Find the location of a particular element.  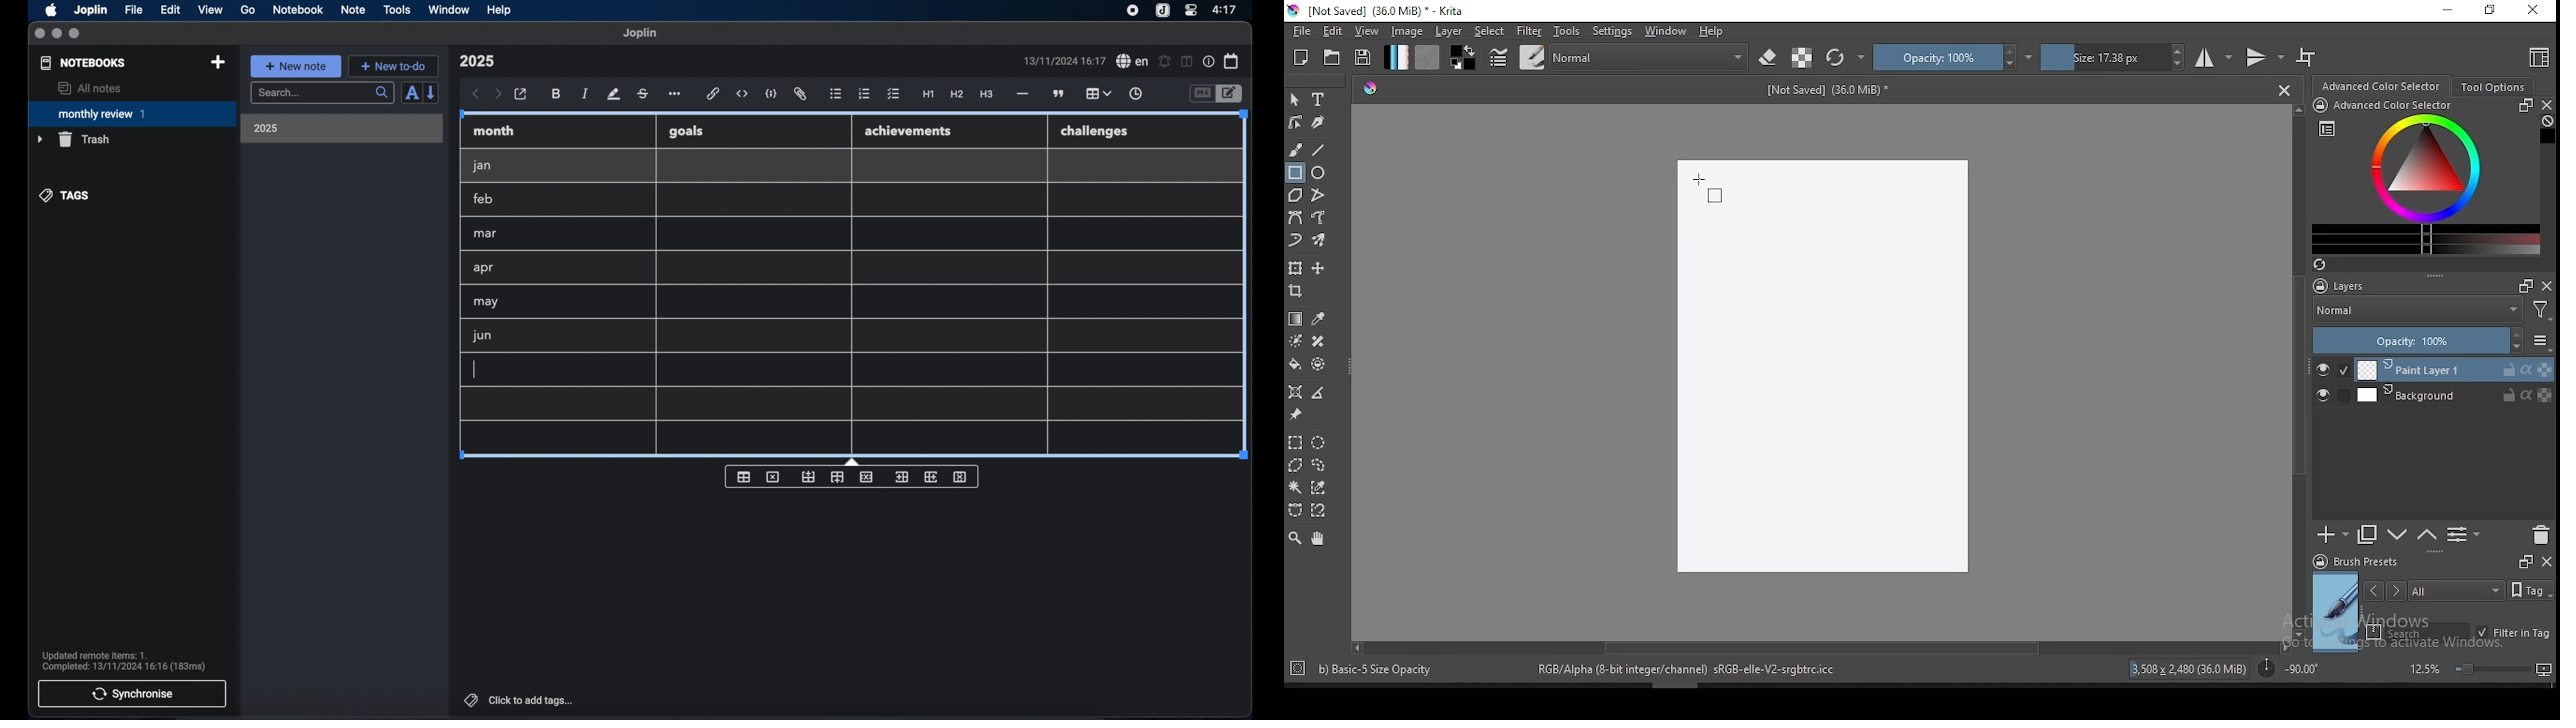

synchronise is located at coordinates (132, 693).